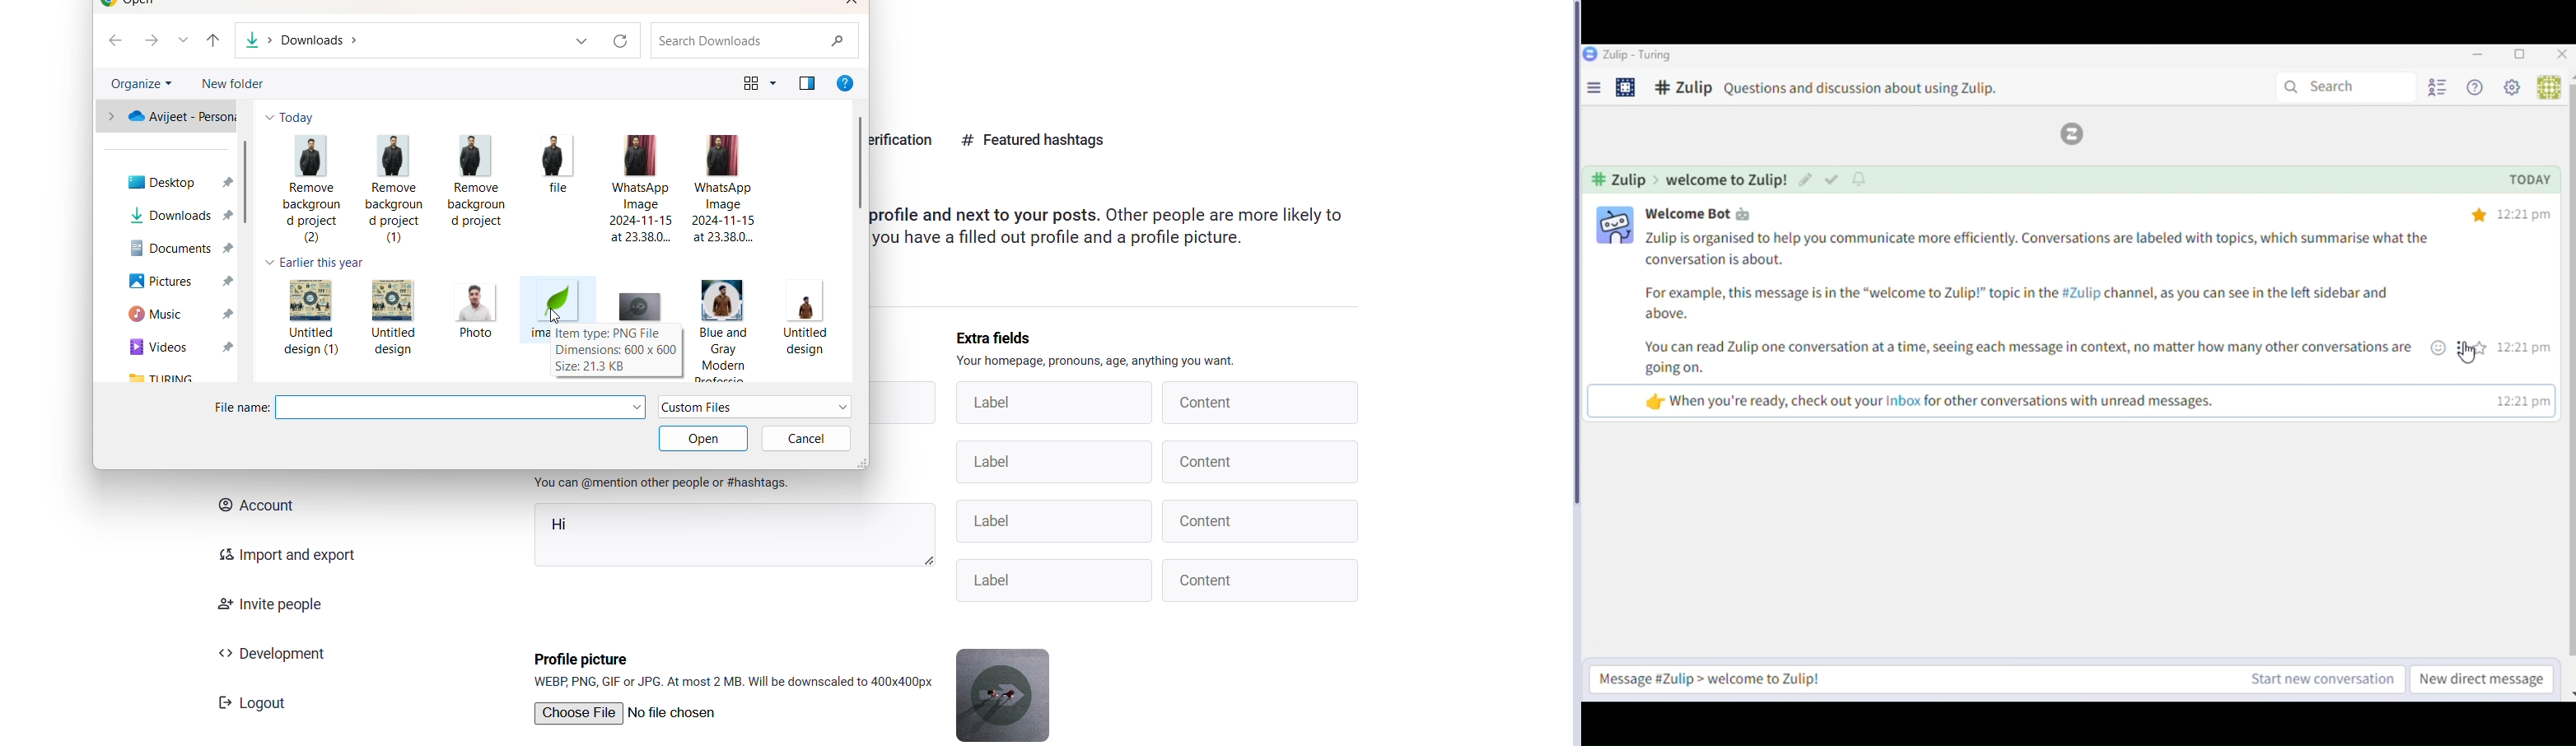 The height and width of the screenshot is (756, 2576). What do you see at coordinates (639, 306) in the screenshot?
I see `Image file` at bounding box center [639, 306].